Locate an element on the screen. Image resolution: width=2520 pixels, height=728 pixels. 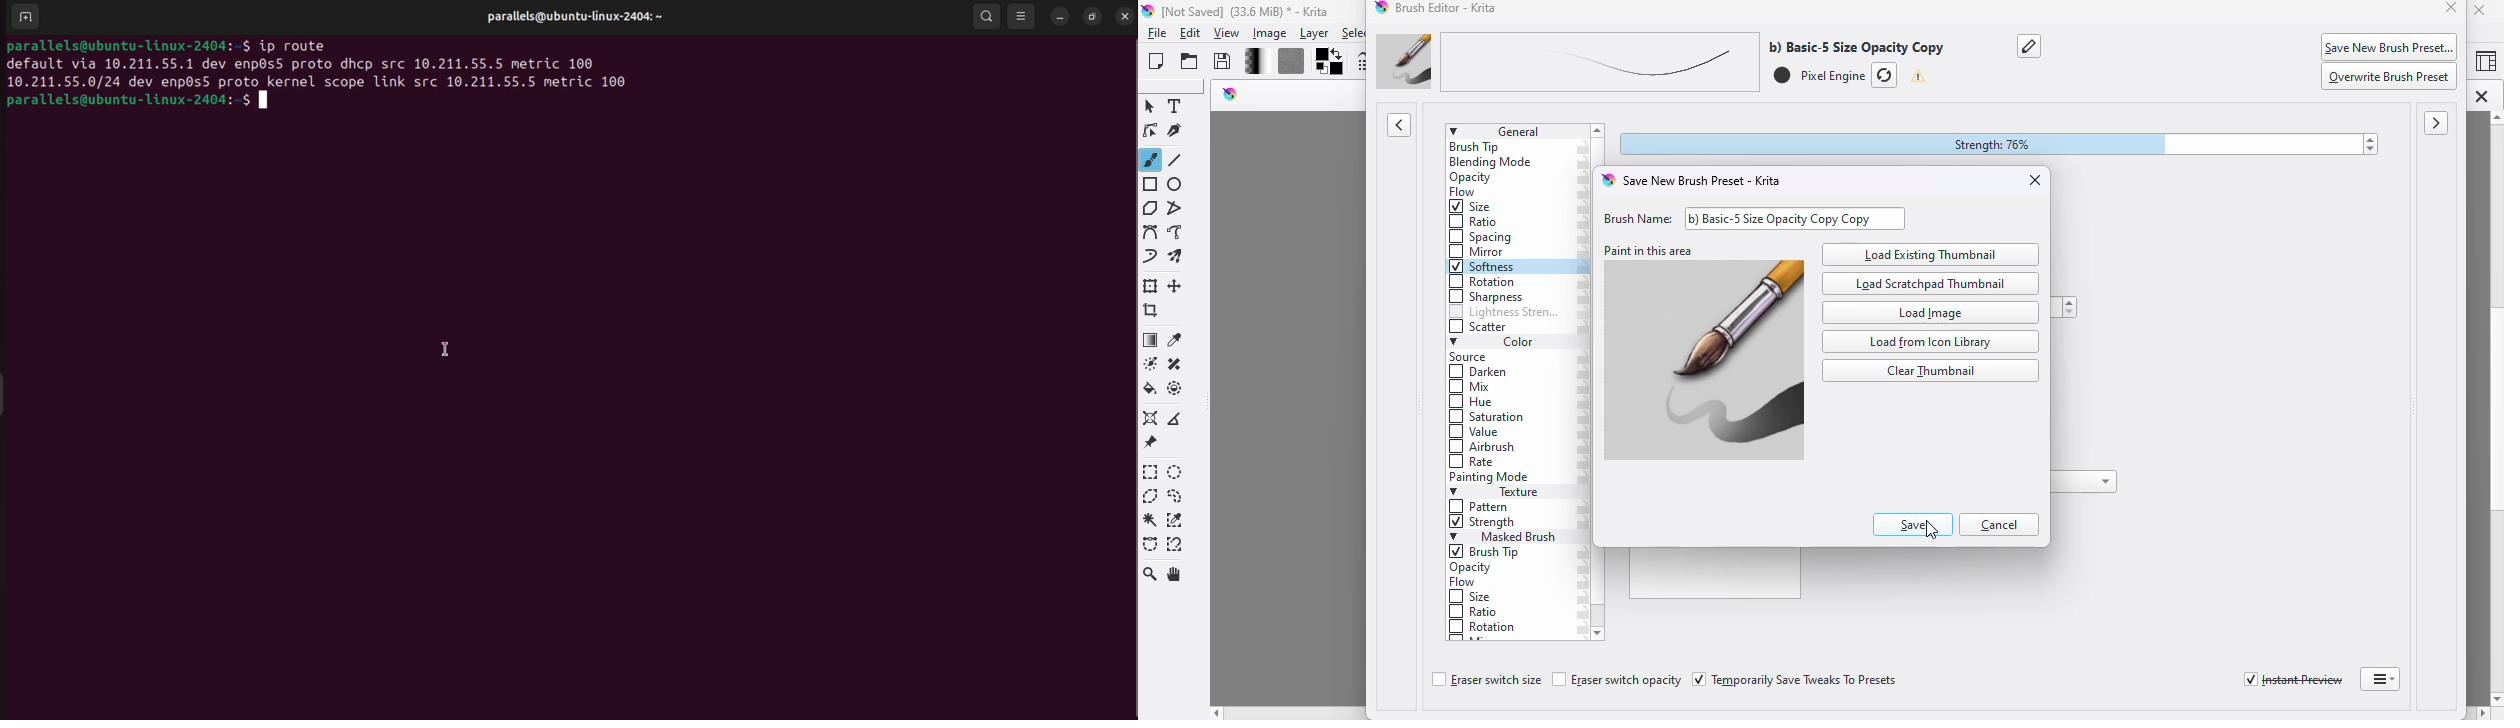
brush name is located at coordinates (1635, 218).